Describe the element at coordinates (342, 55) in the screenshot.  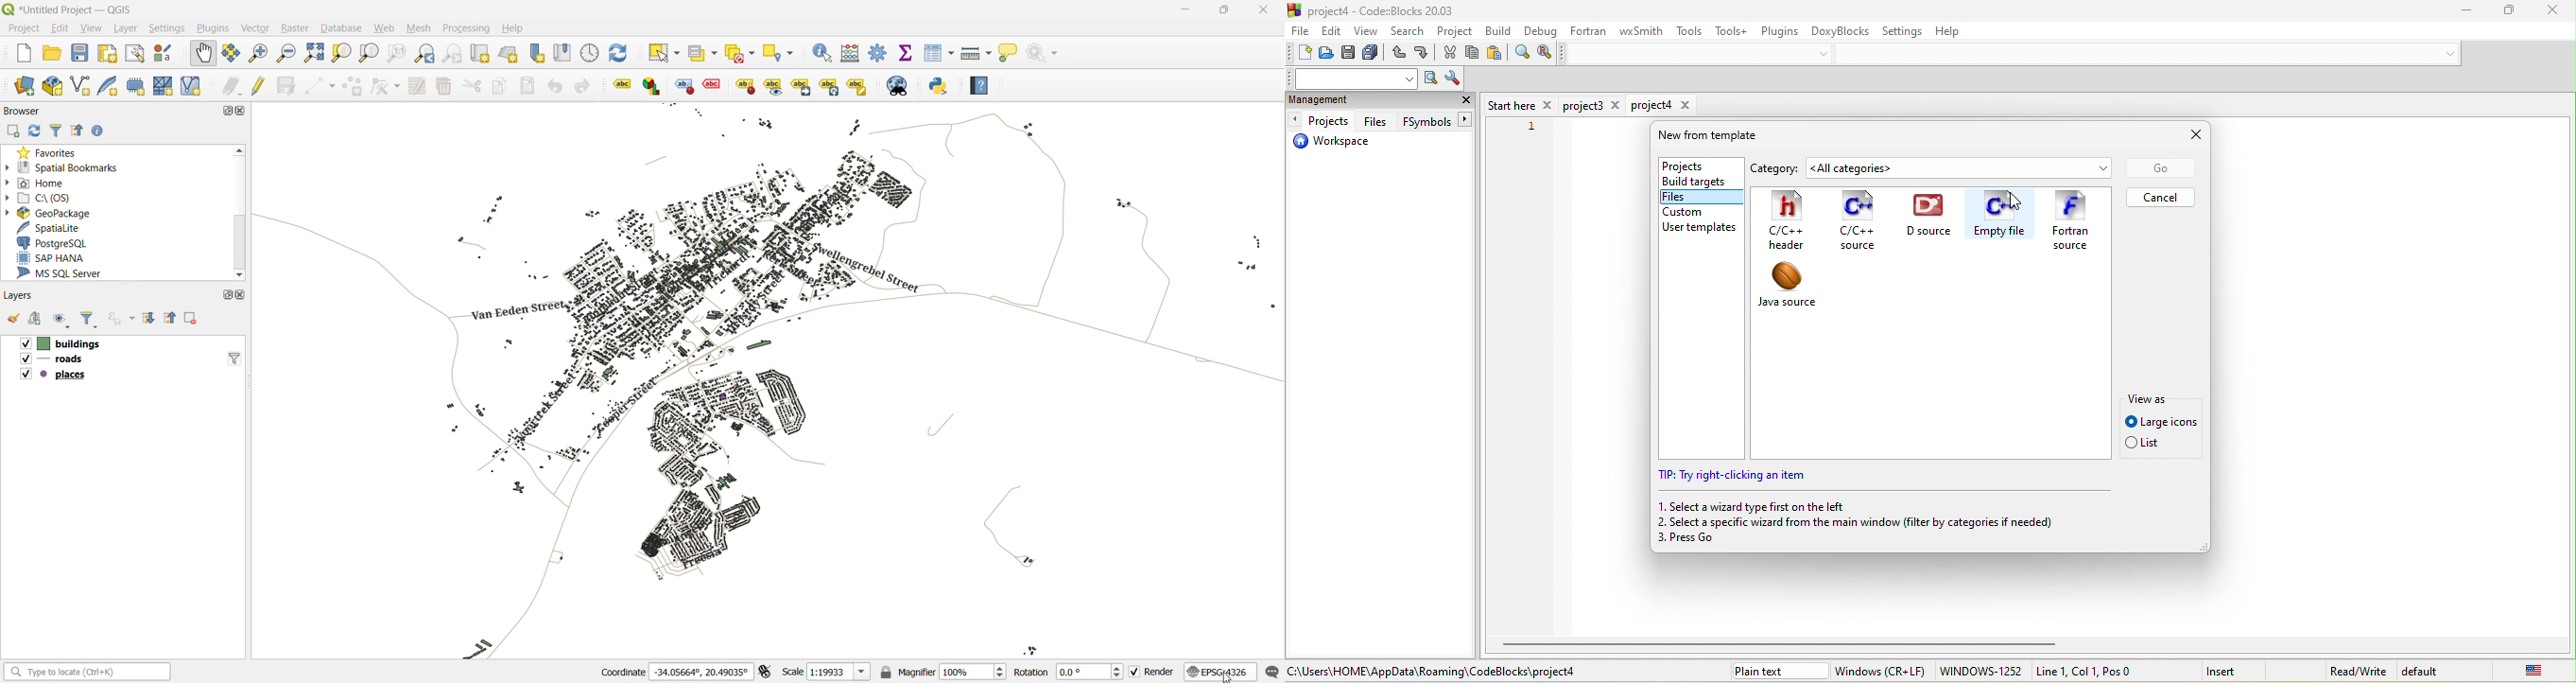
I see `zoom selection ` at that location.